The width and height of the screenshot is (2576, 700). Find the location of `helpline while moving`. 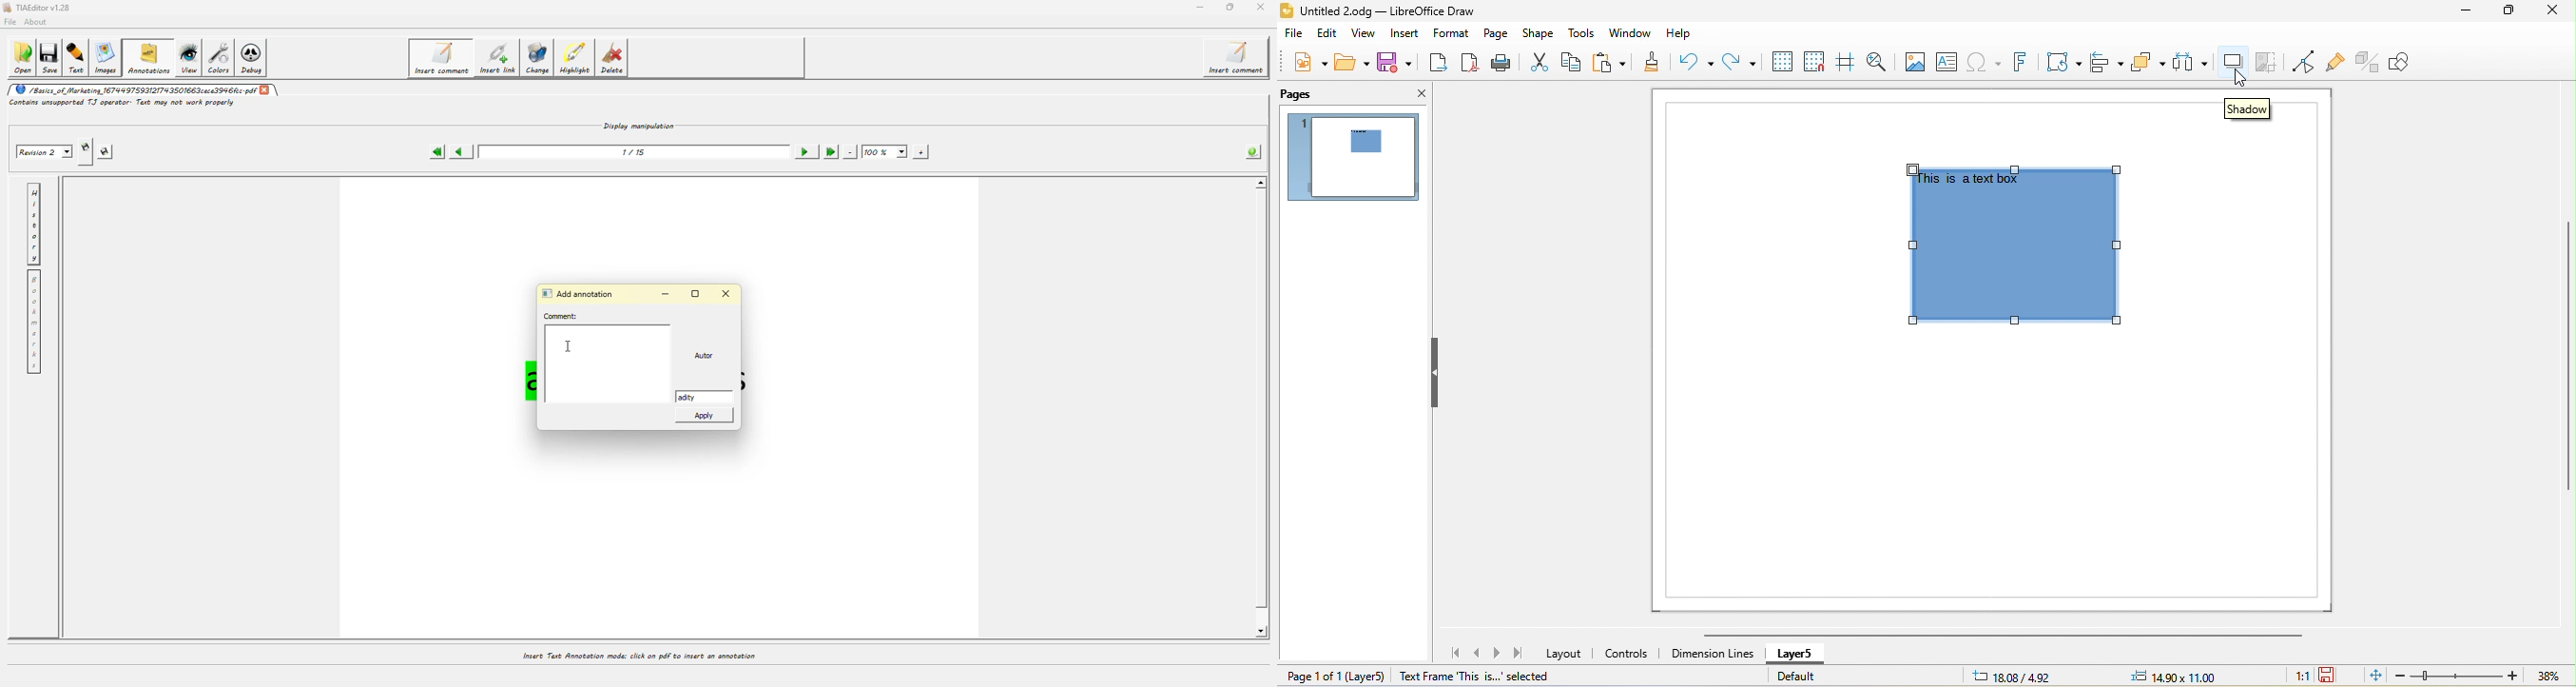

helpline while moving is located at coordinates (1850, 62).